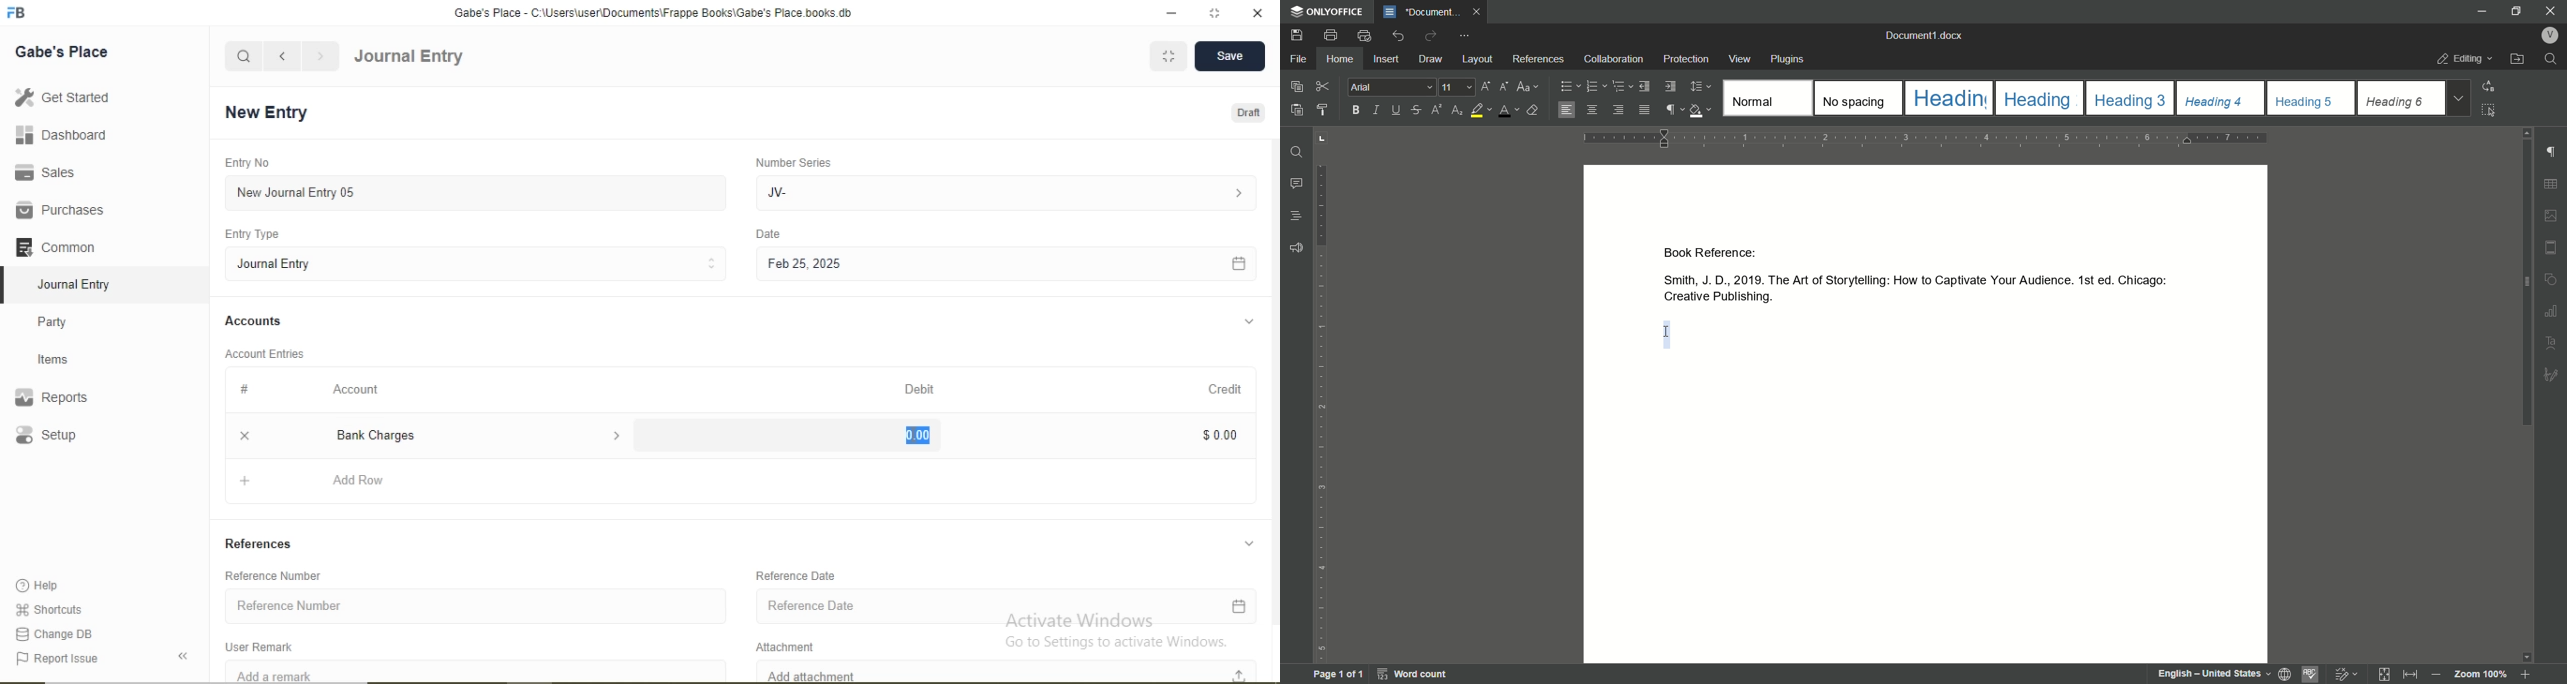 The height and width of the screenshot is (700, 2576). I want to click on font color, so click(1509, 111).